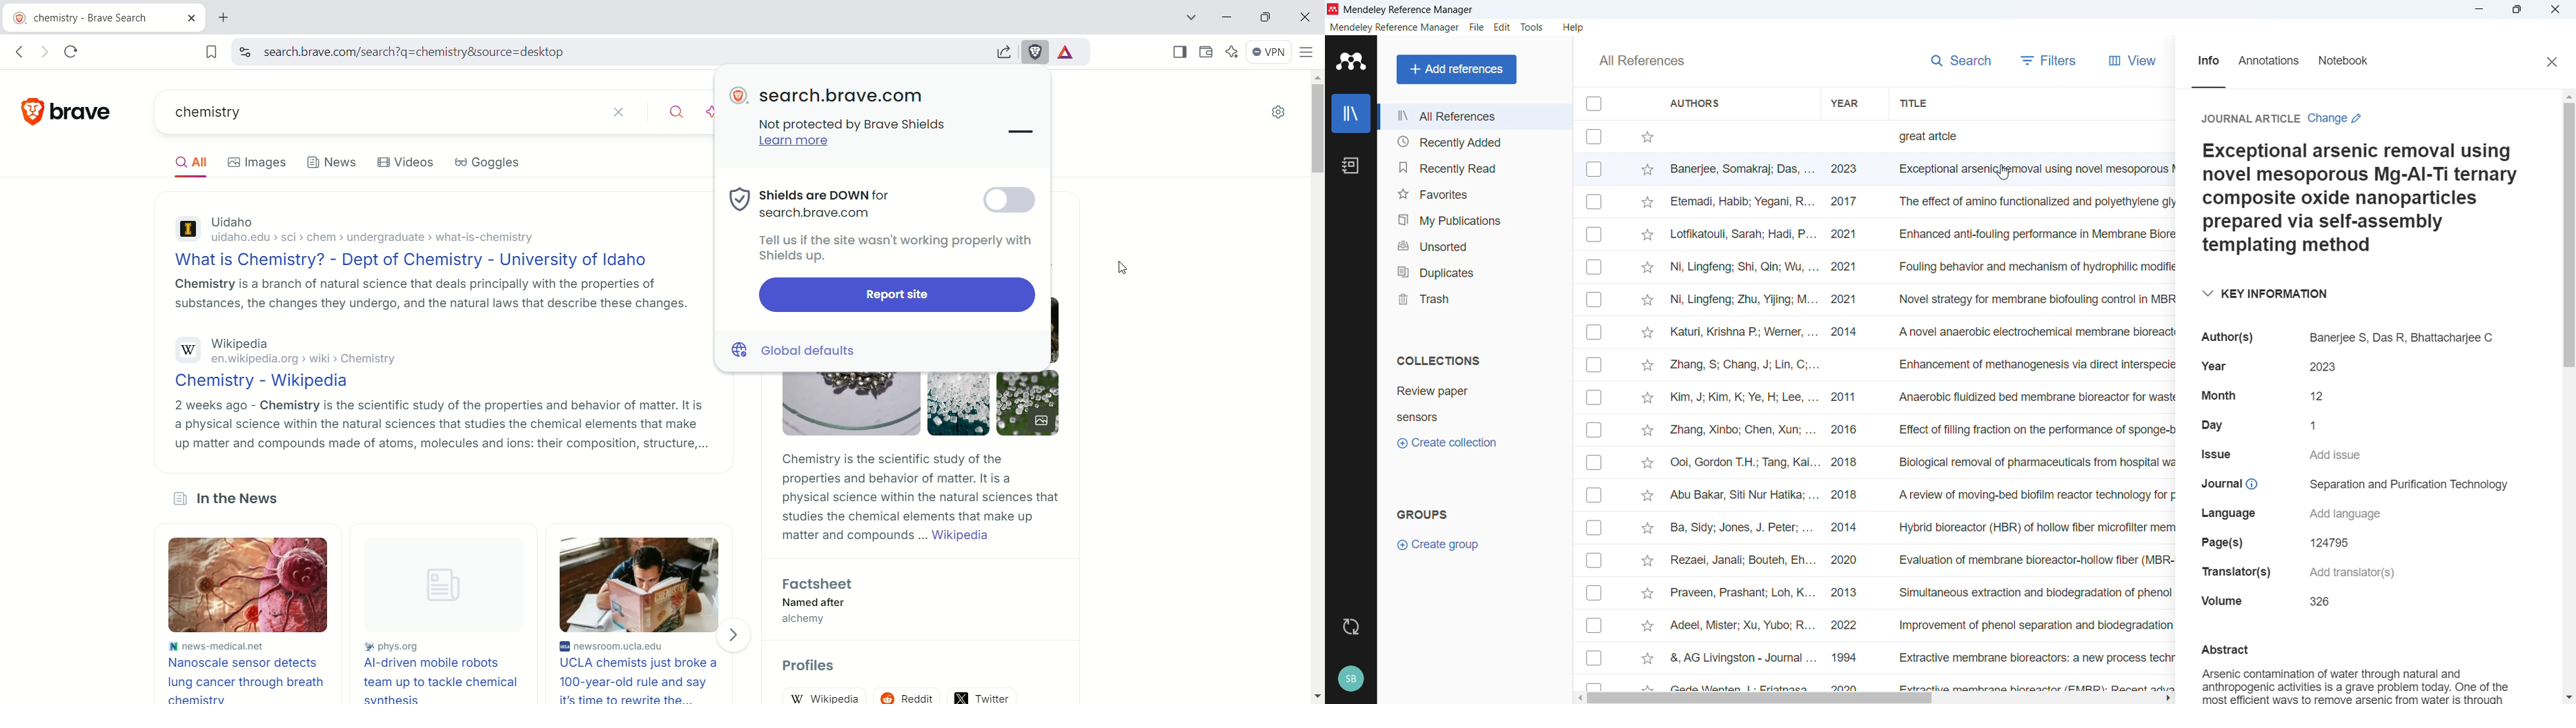 The height and width of the screenshot is (728, 2576). I want to click on library, so click(1351, 113).